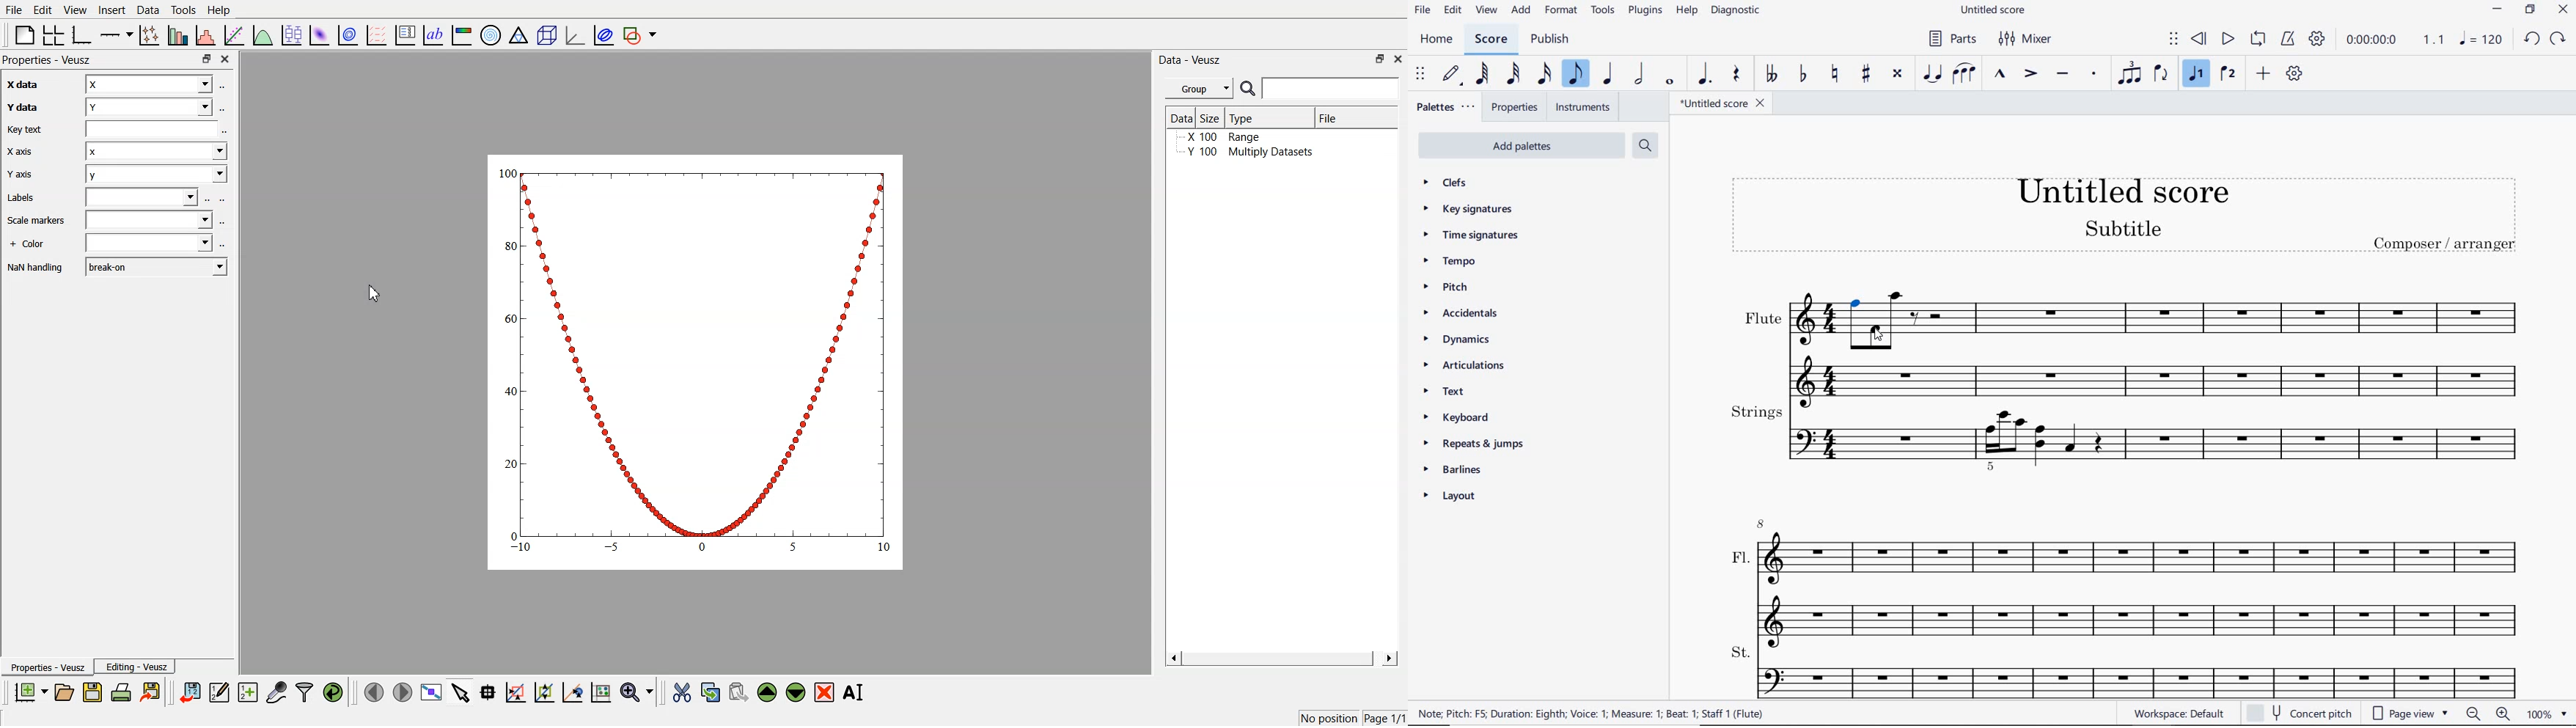  I want to click on TOOLS, so click(1603, 11).